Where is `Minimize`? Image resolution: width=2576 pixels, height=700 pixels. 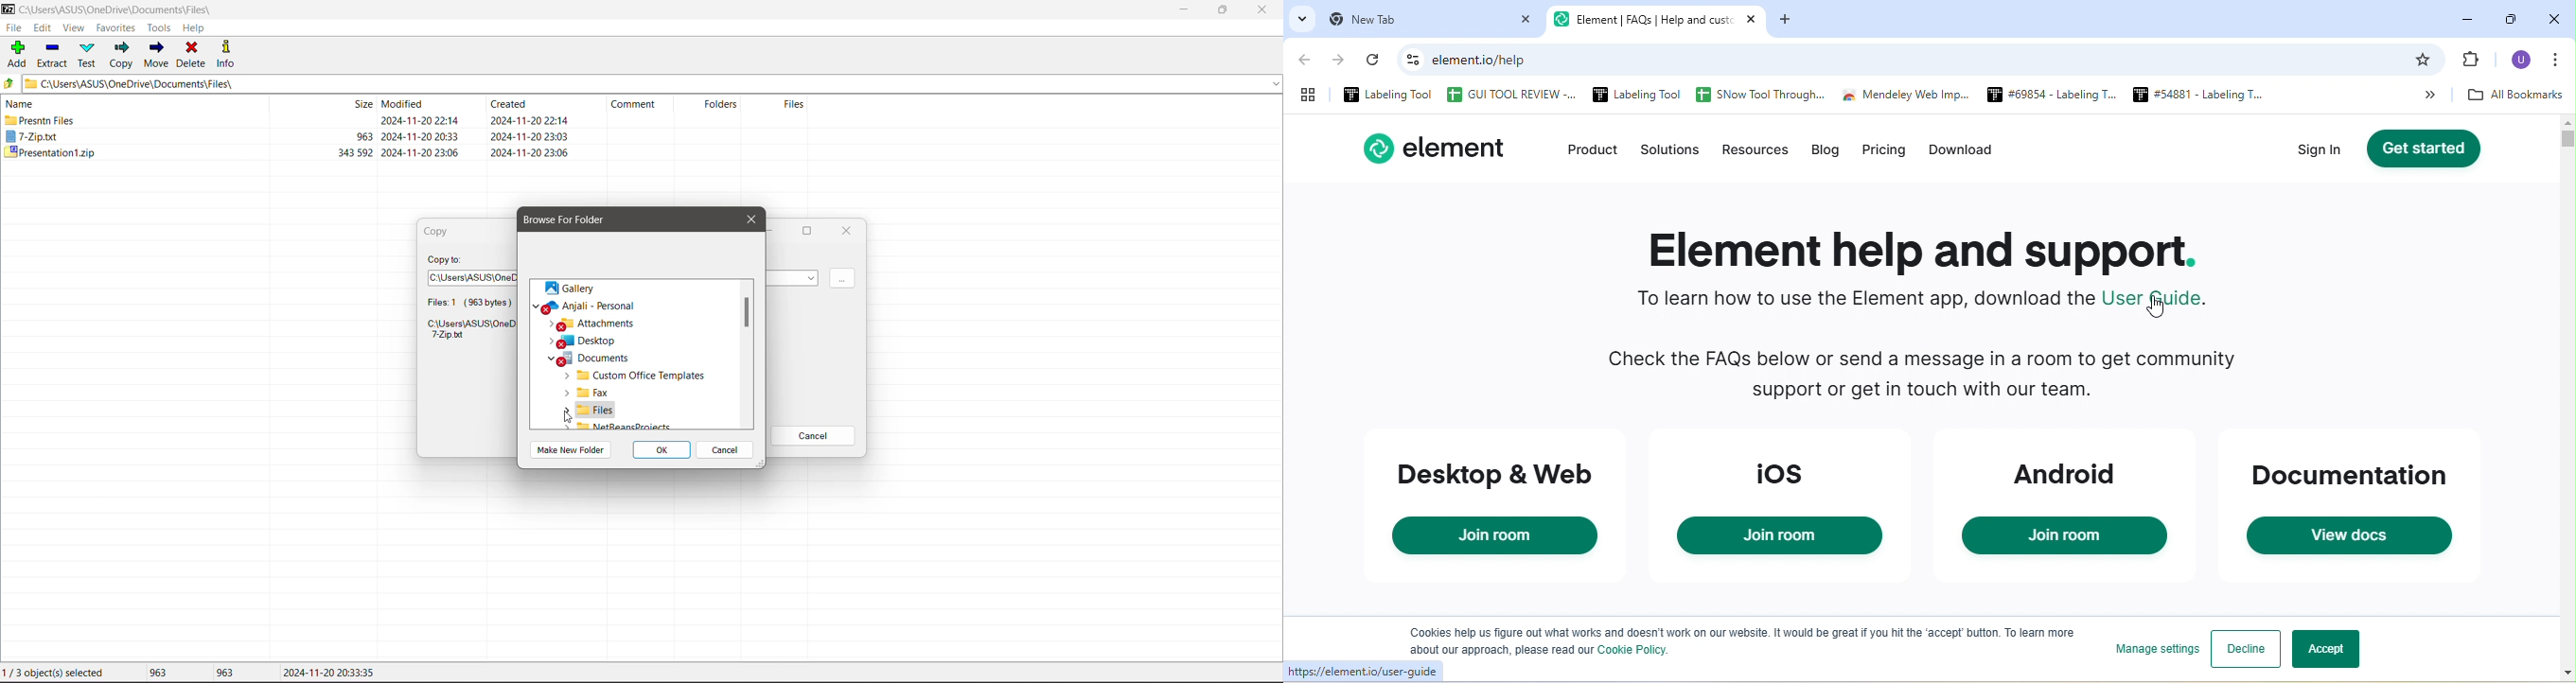
Minimize is located at coordinates (775, 232).